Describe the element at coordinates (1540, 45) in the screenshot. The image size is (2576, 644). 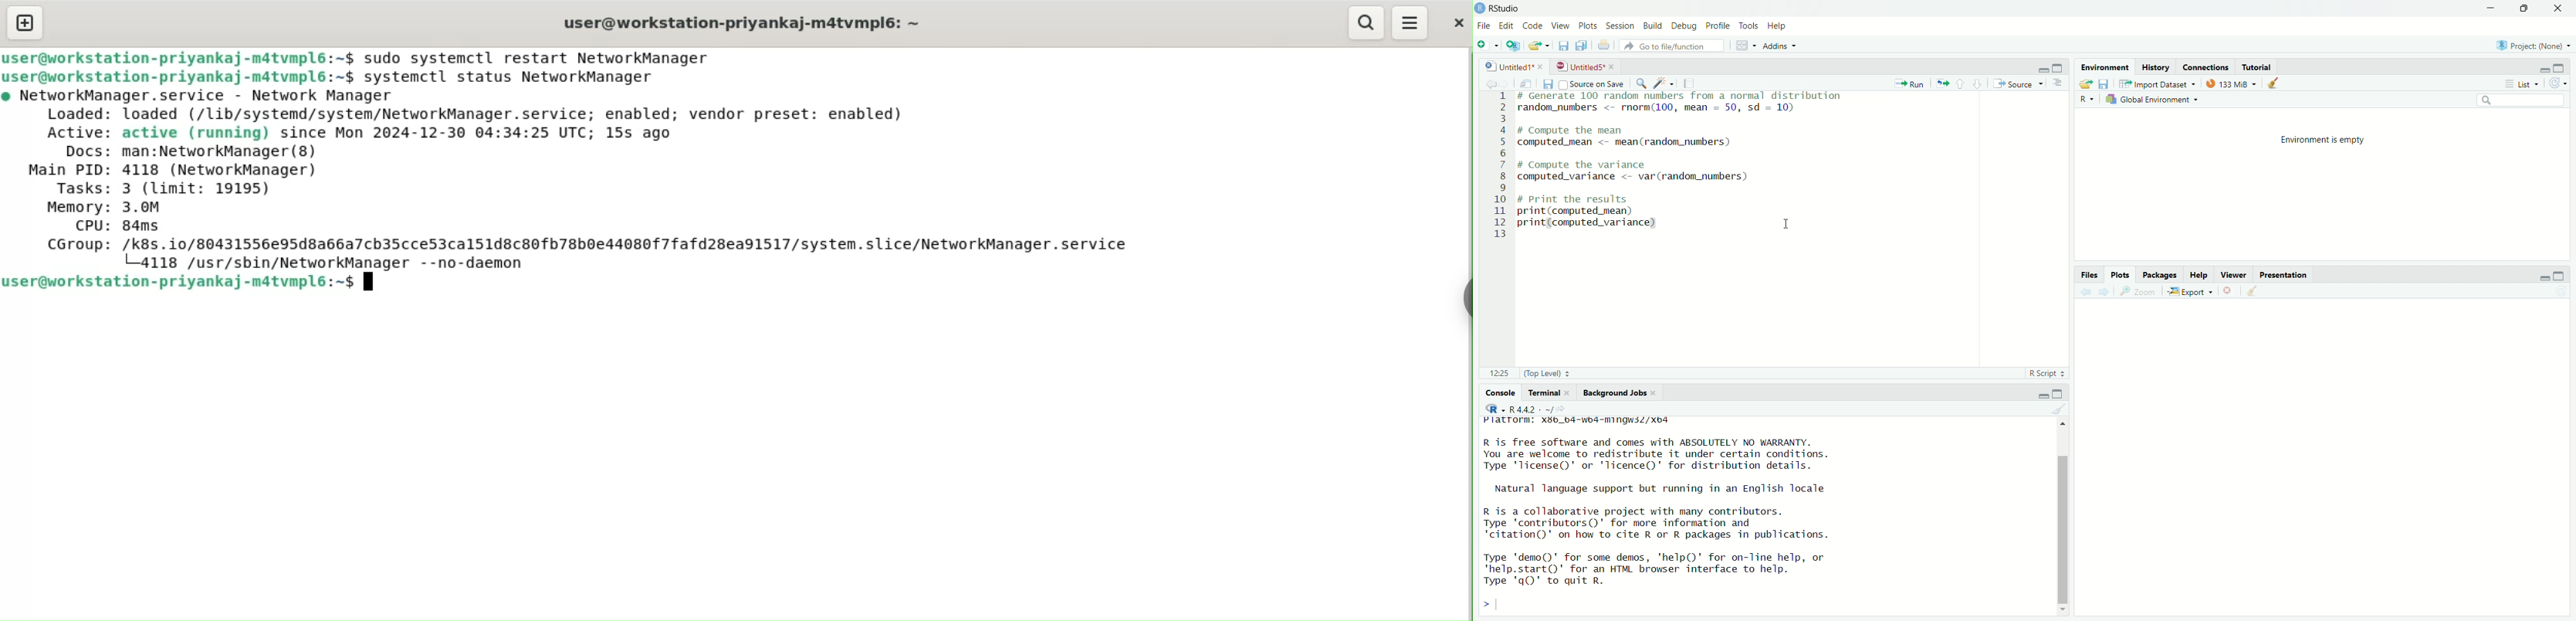
I see `open an existing file` at that location.